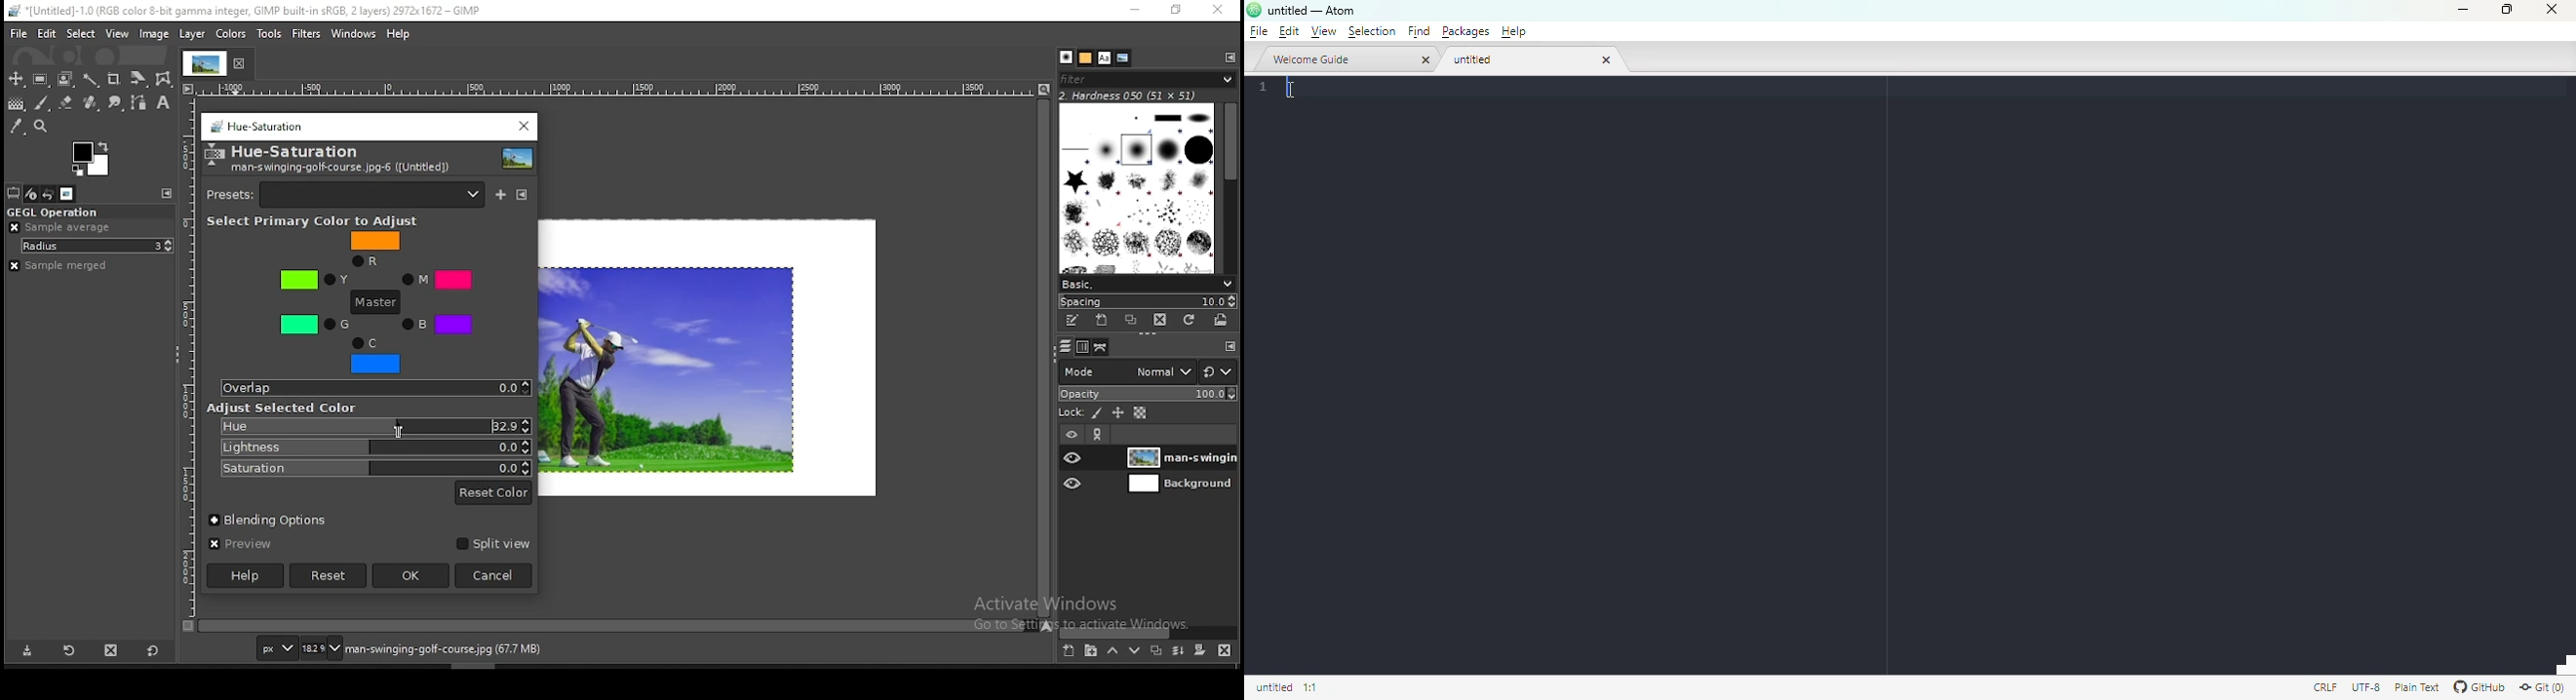 The height and width of the screenshot is (700, 2576). I want to click on presets, so click(345, 194).